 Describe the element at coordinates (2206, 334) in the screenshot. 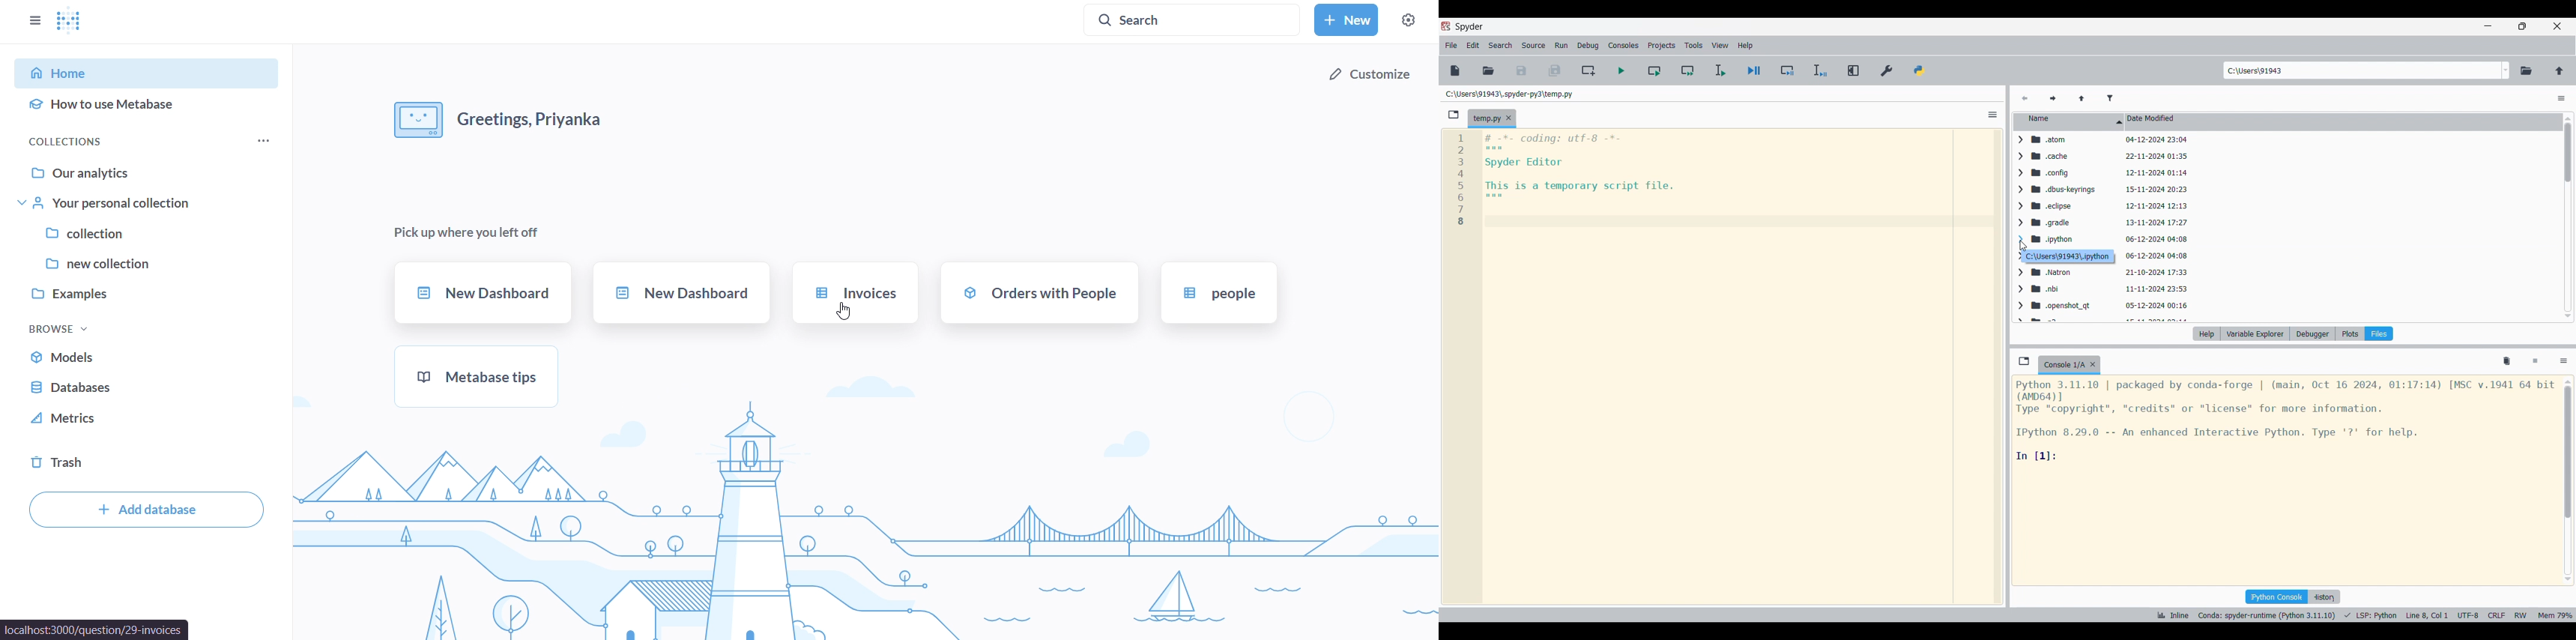

I see `Help` at that location.